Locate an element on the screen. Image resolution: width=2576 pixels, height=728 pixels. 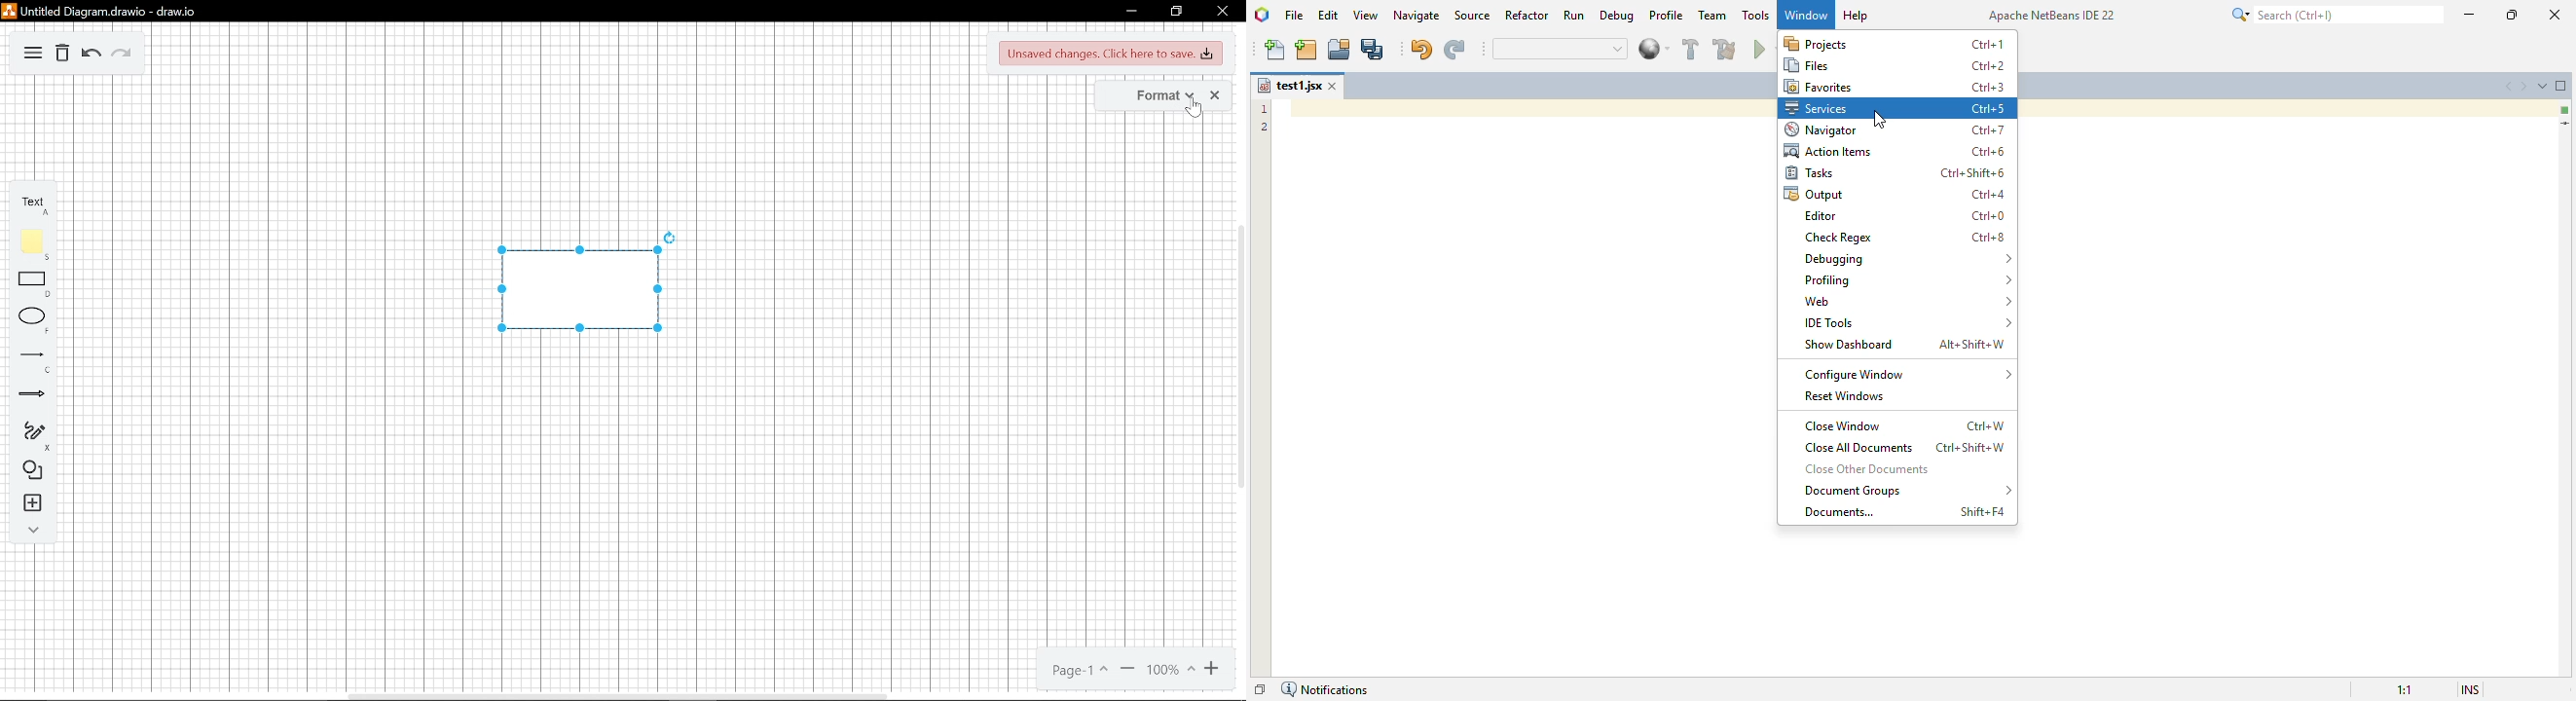
back is located at coordinates (91, 53).